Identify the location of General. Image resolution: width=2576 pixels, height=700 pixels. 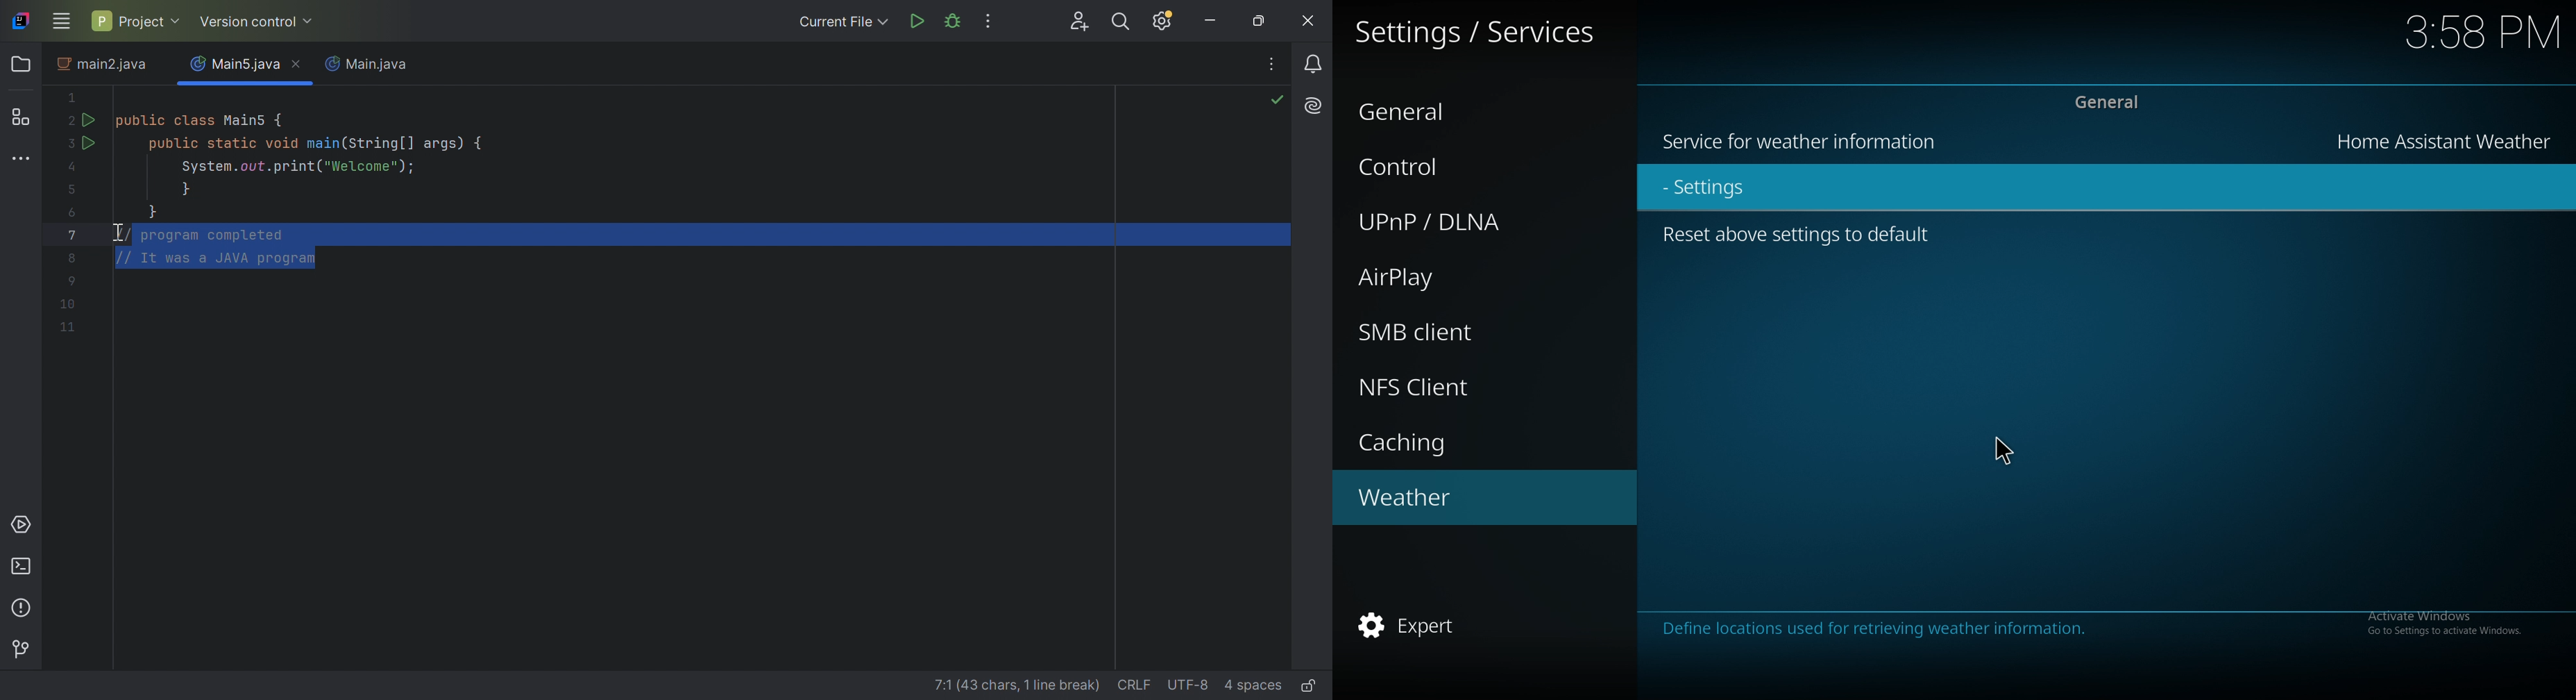
(1447, 106).